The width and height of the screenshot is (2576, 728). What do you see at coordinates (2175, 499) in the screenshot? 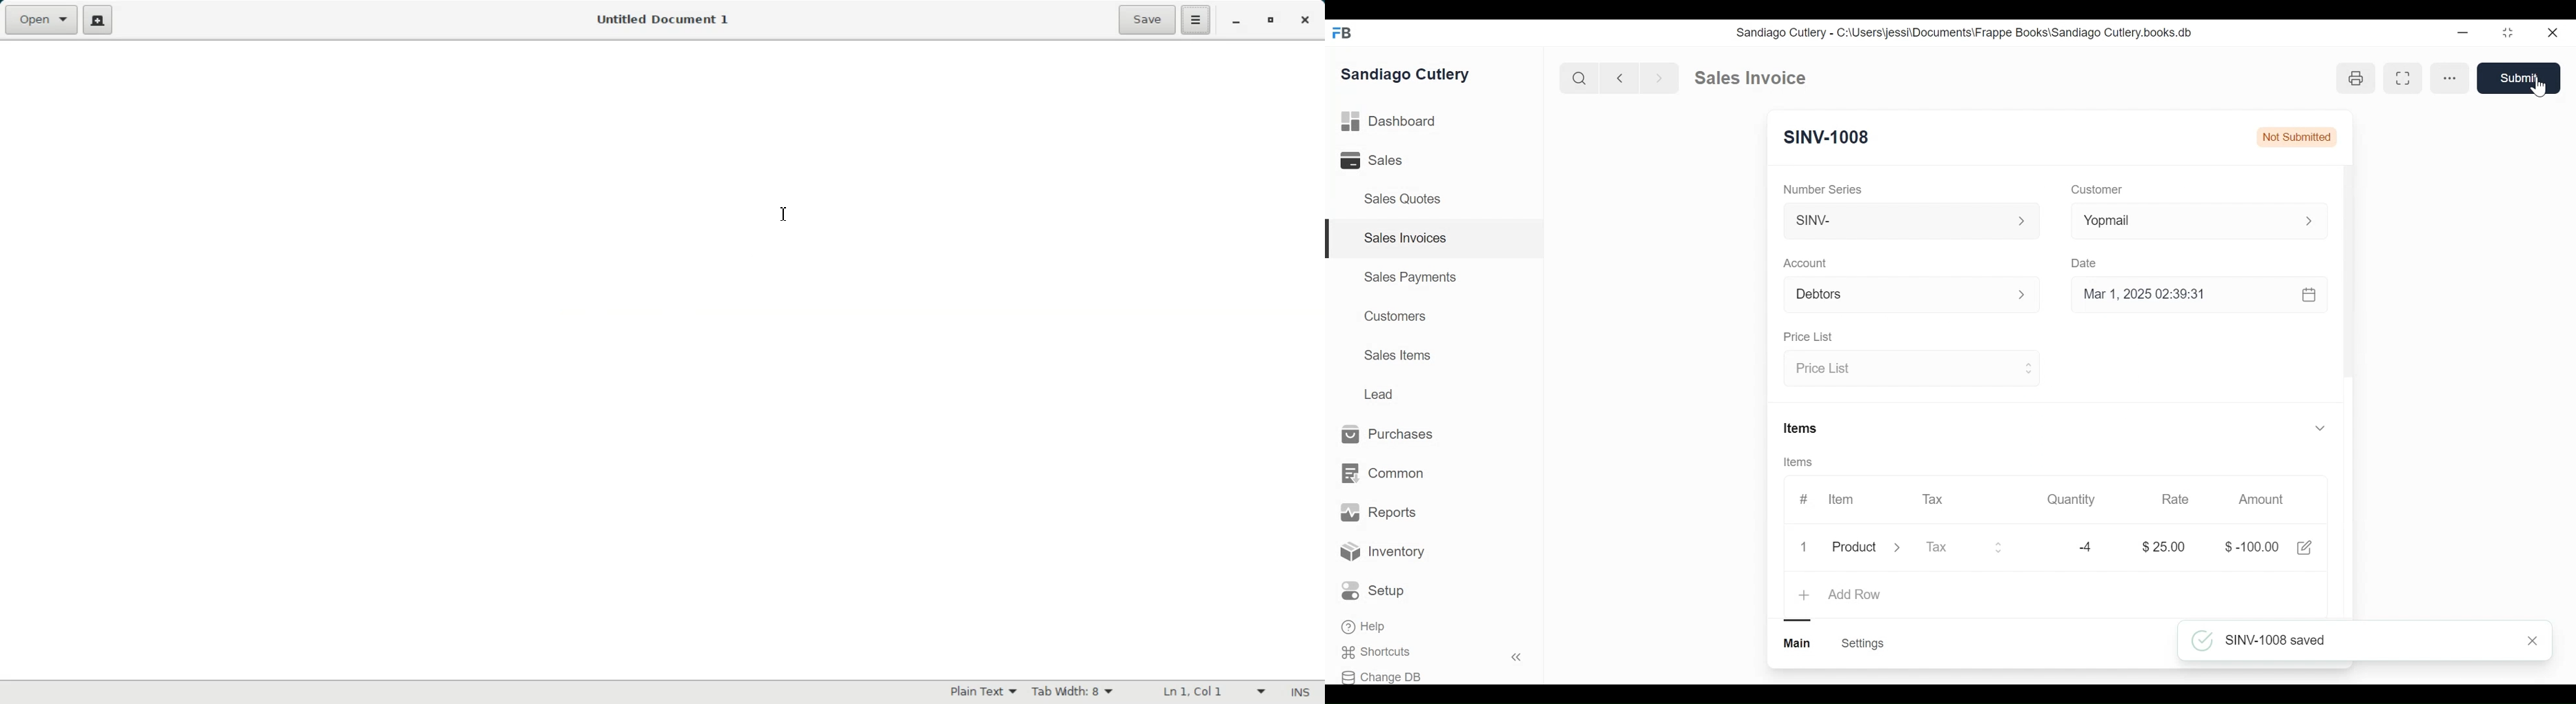
I see `Rate` at bounding box center [2175, 499].